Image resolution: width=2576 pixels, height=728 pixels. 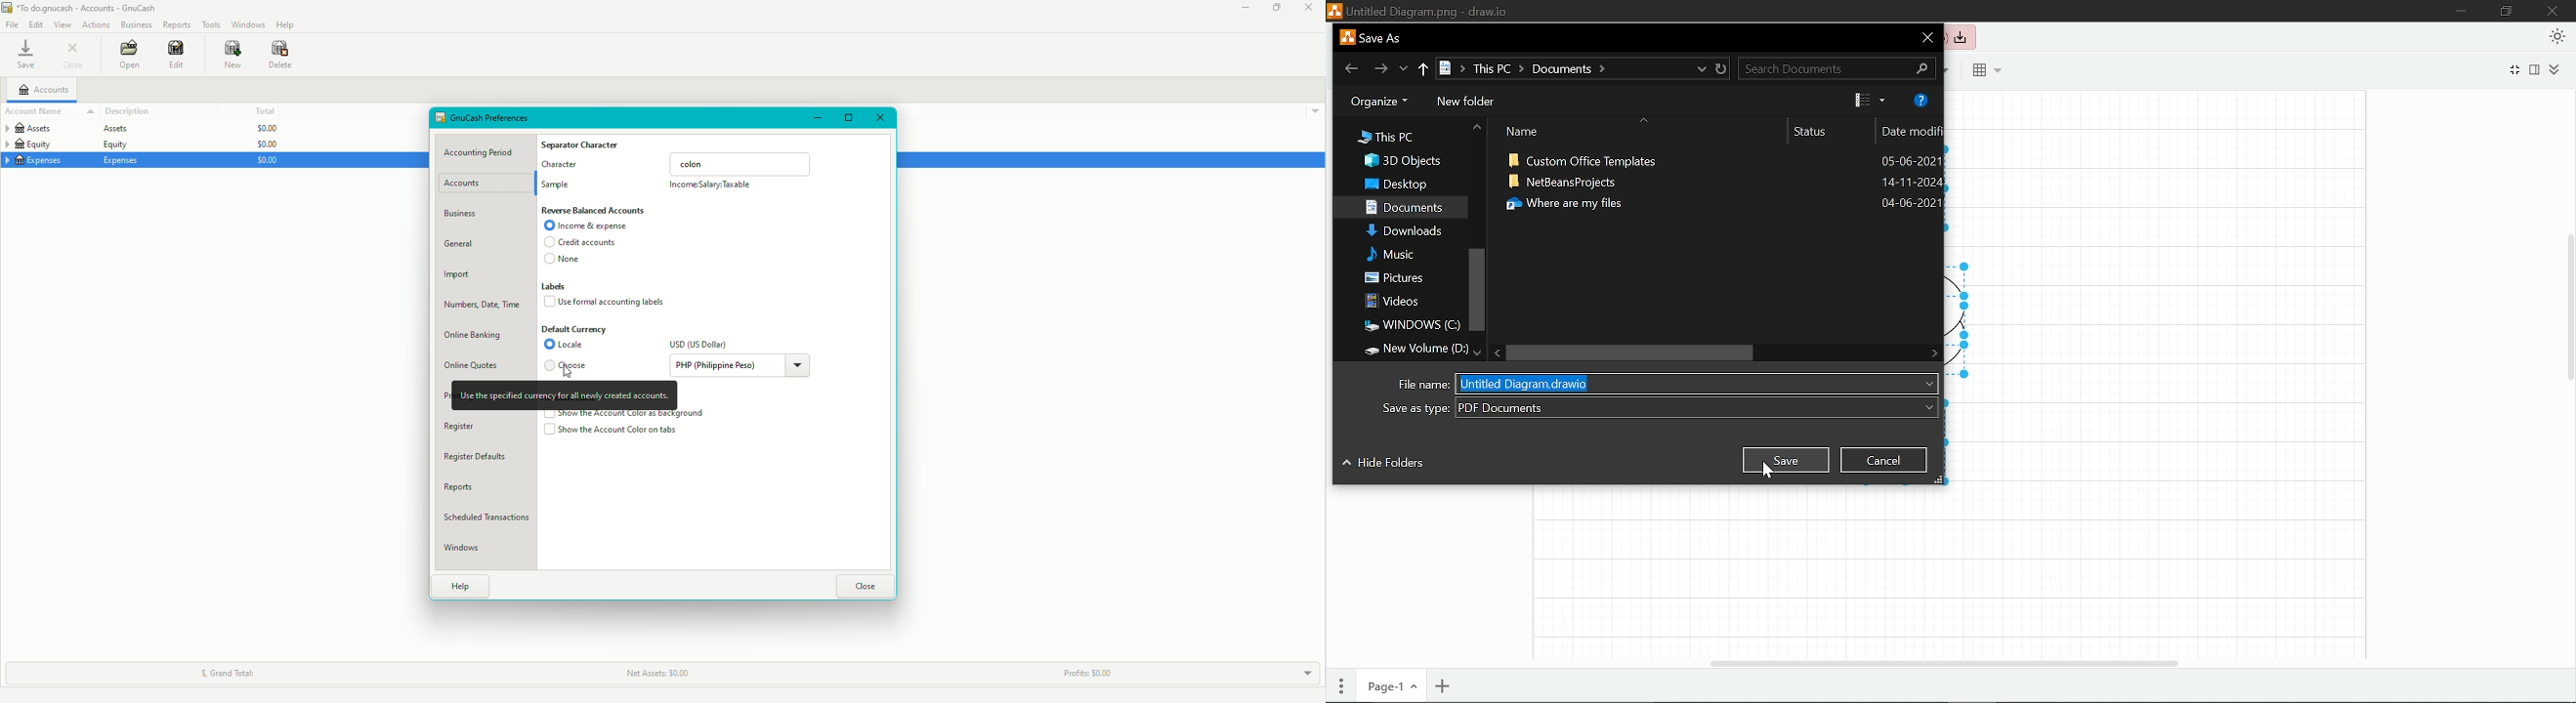 I want to click on Register Defaults, so click(x=481, y=459).